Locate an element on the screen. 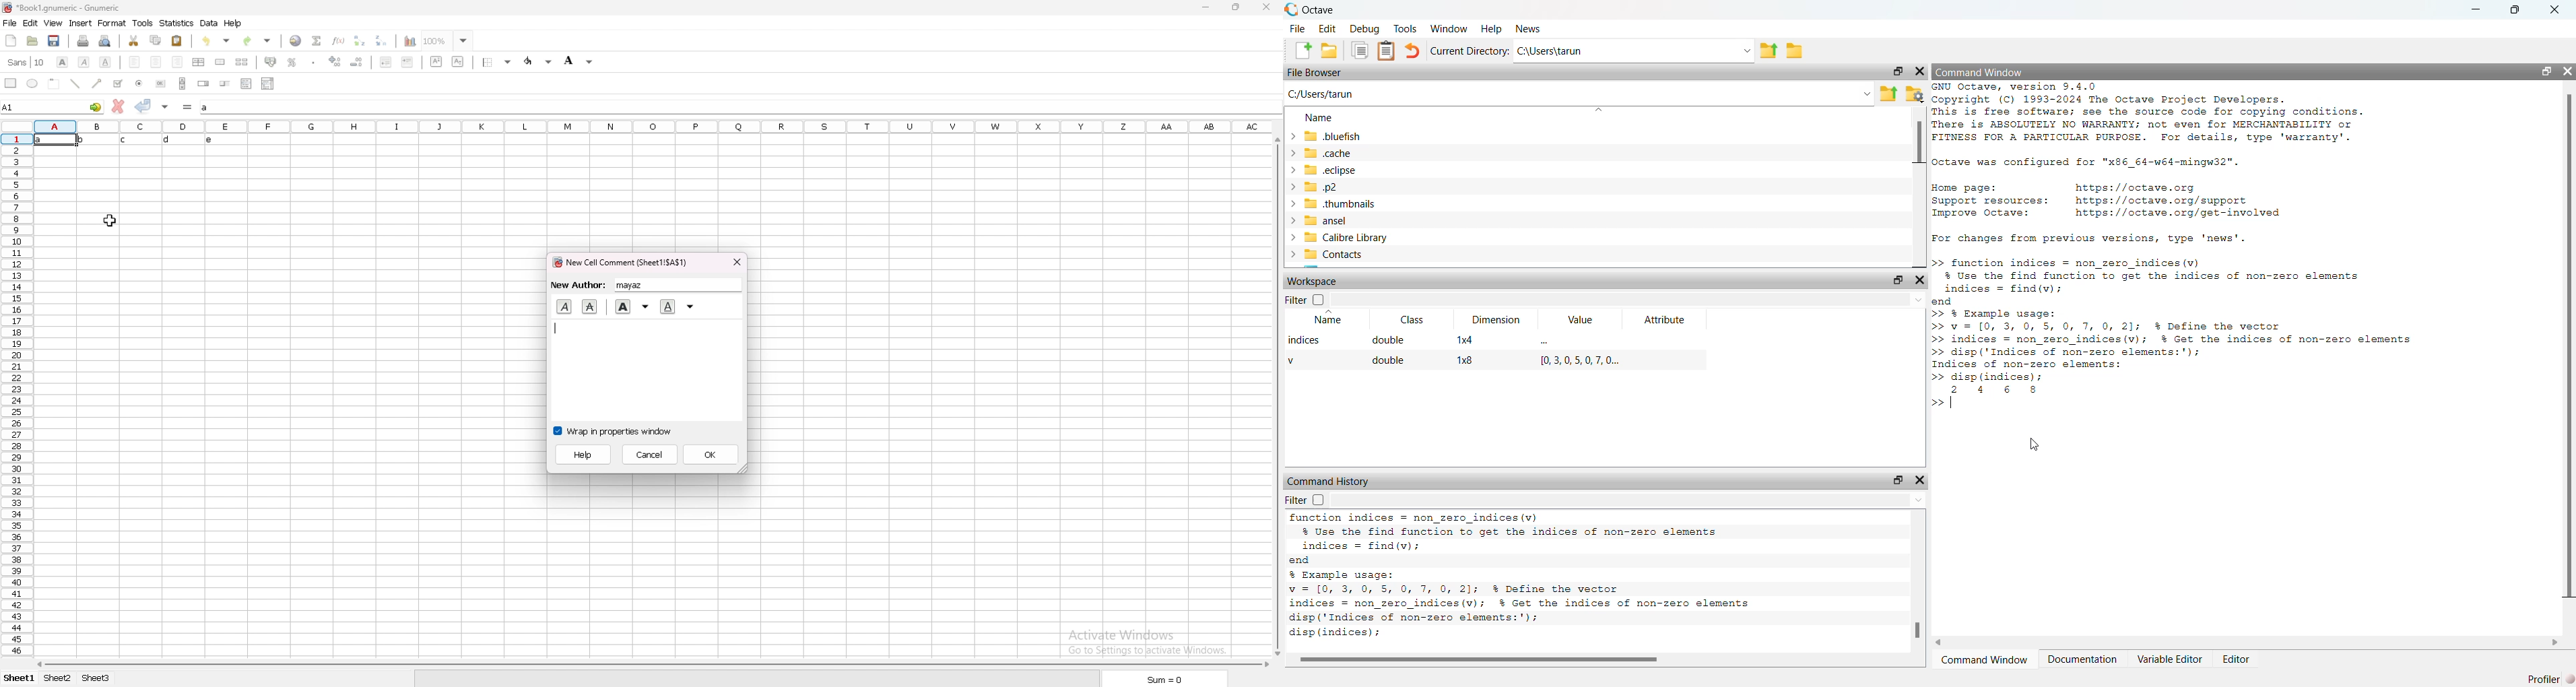  sum=0 is located at coordinates (1165, 680).